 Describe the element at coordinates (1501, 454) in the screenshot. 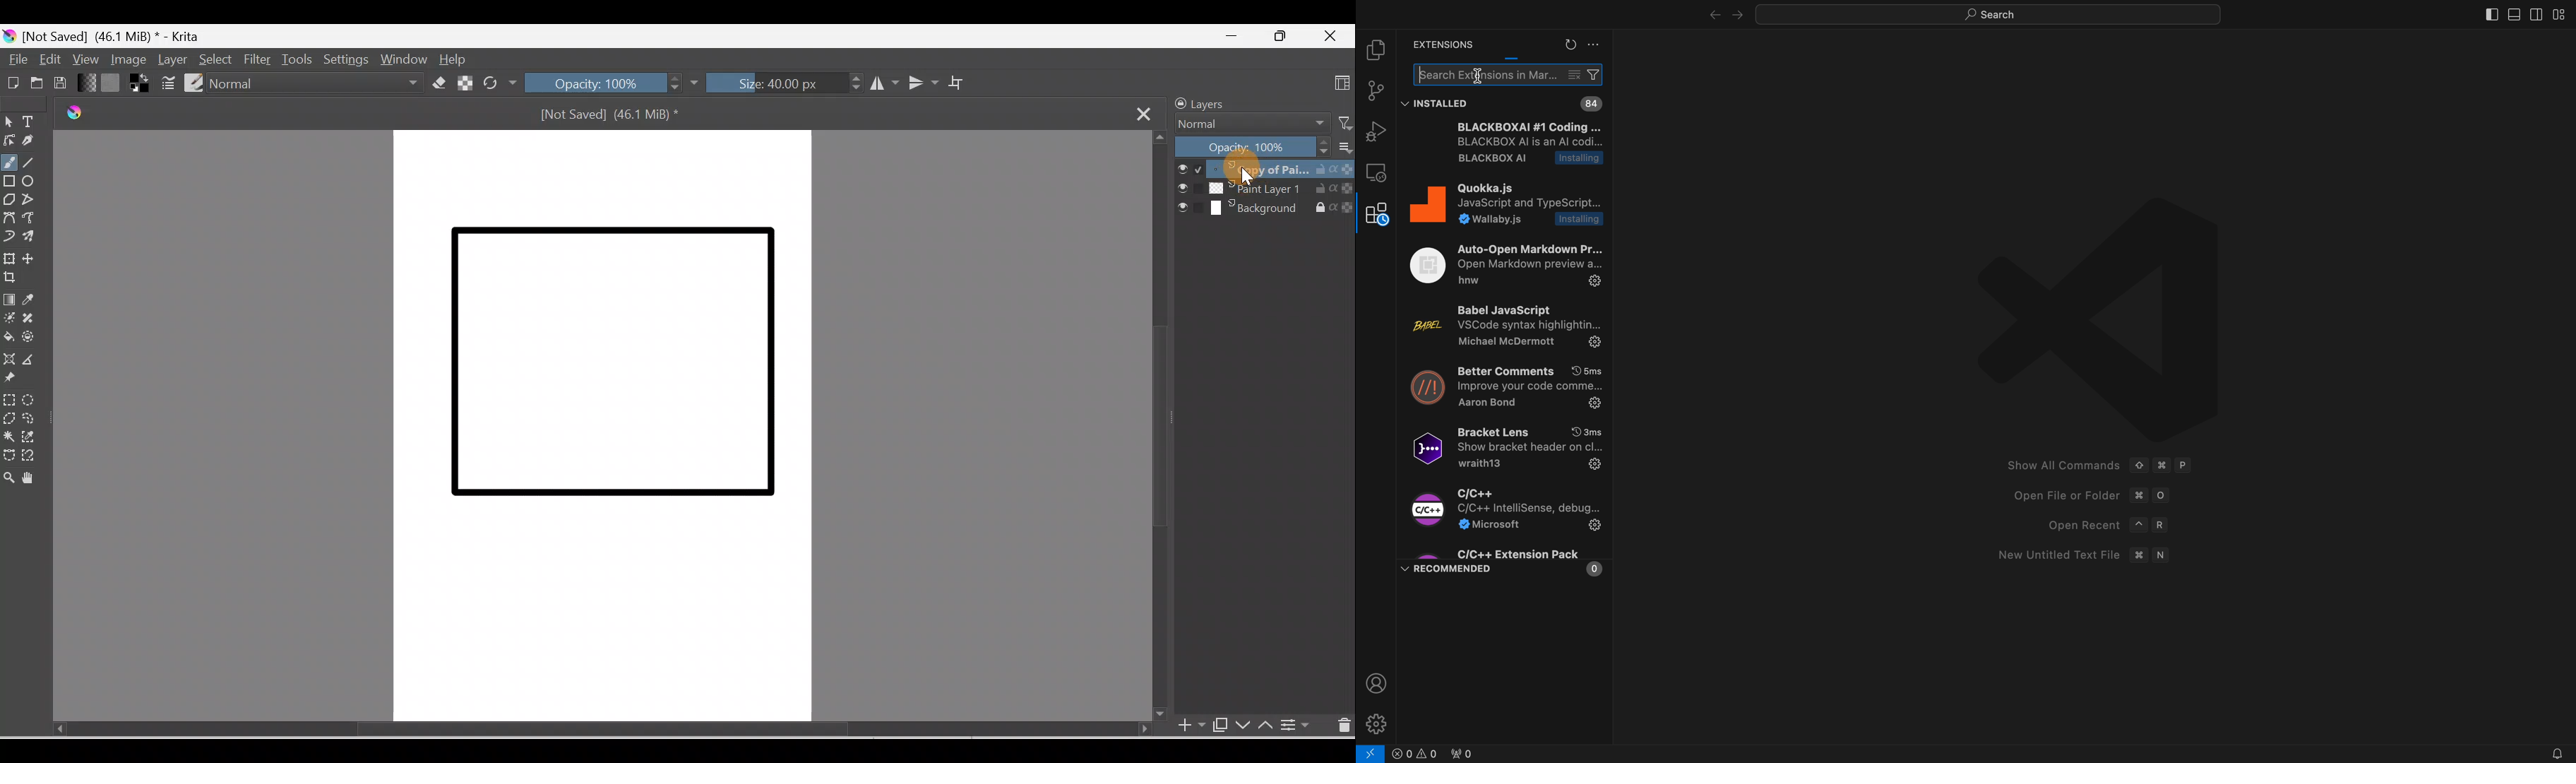

I see `Bracket Lens YO 3ms0] Show bracket header on cl...wraith13 ` at that location.